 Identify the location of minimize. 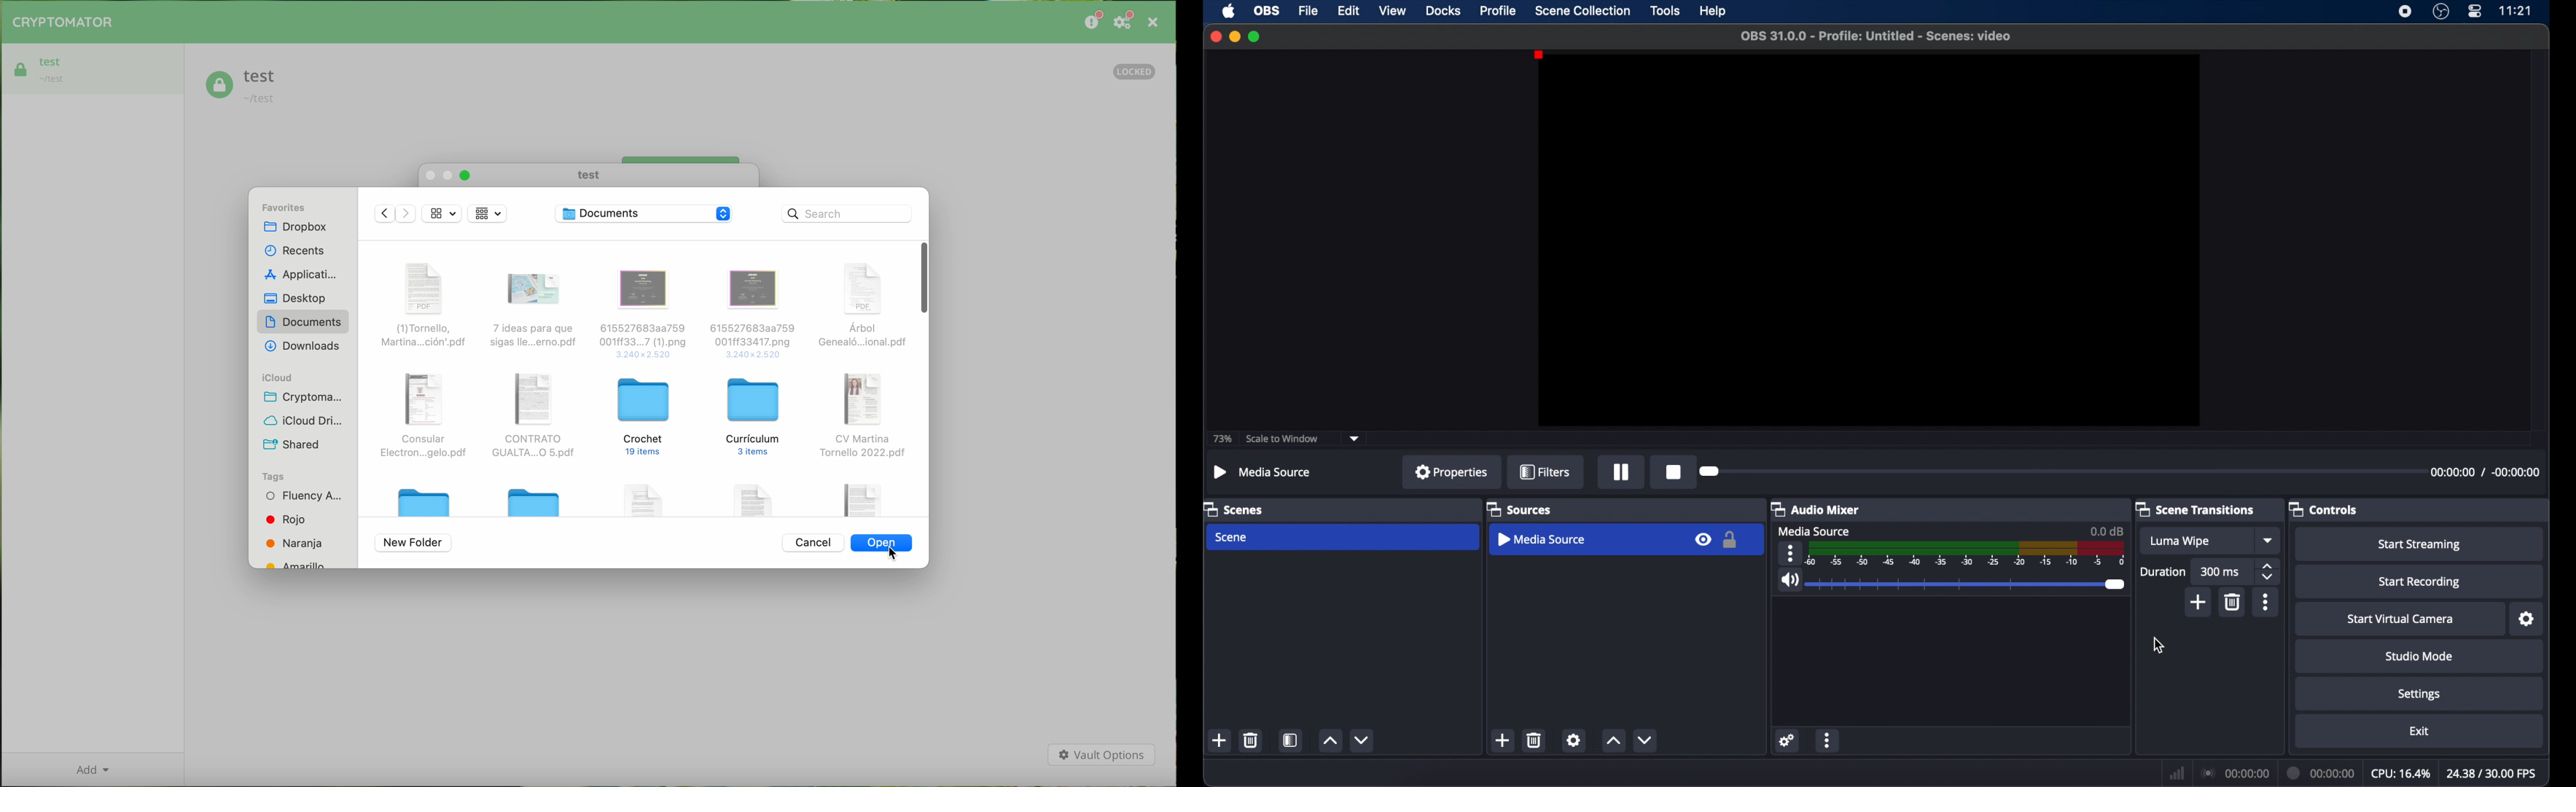
(1234, 36).